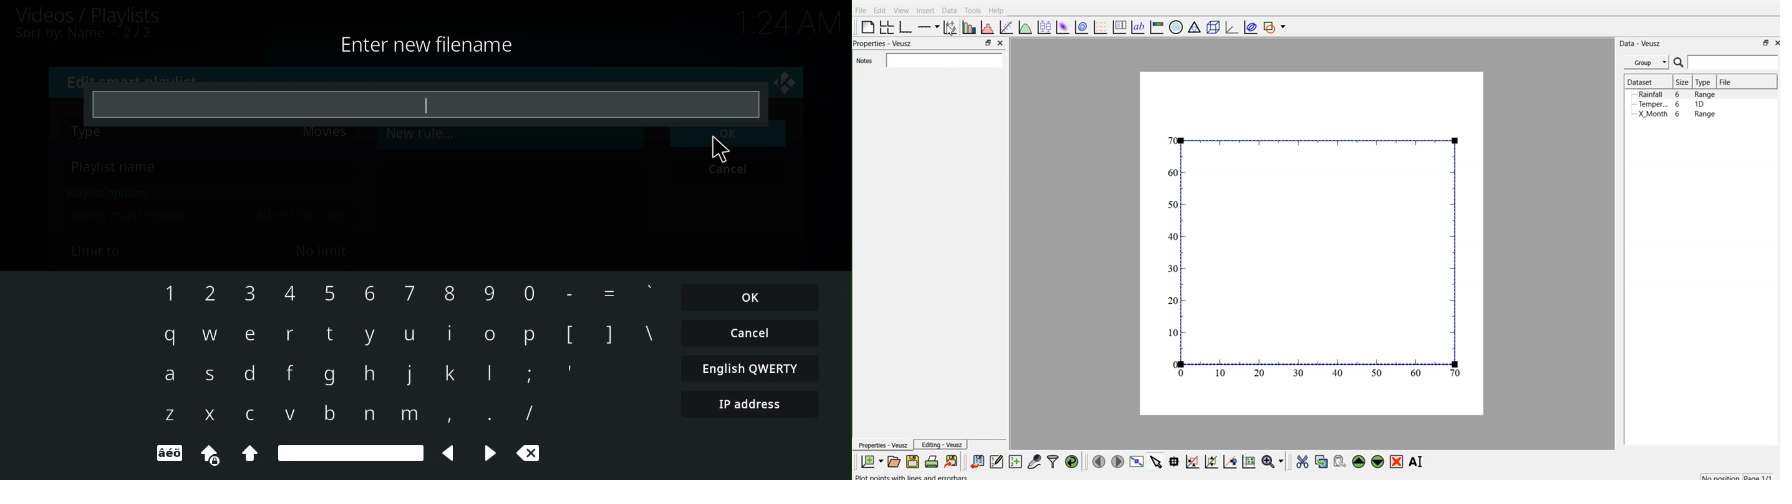 The width and height of the screenshot is (1792, 504). What do you see at coordinates (408, 293) in the screenshot?
I see `7` at bounding box center [408, 293].